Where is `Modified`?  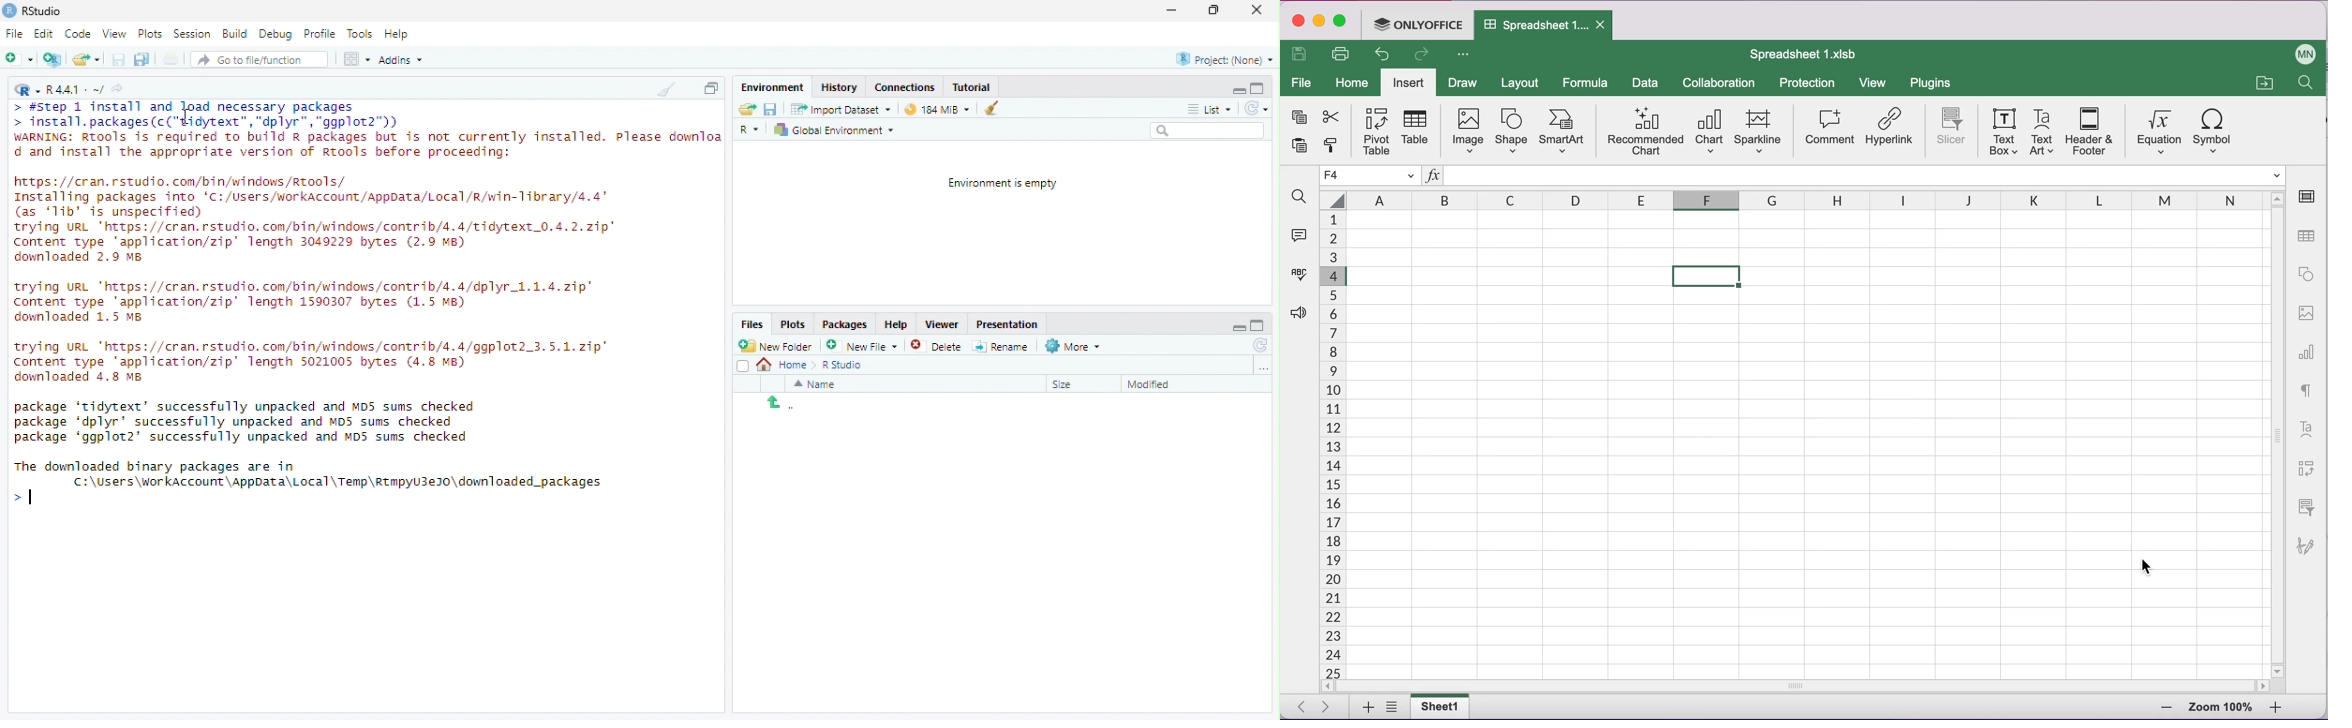
Modified is located at coordinates (1153, 385).